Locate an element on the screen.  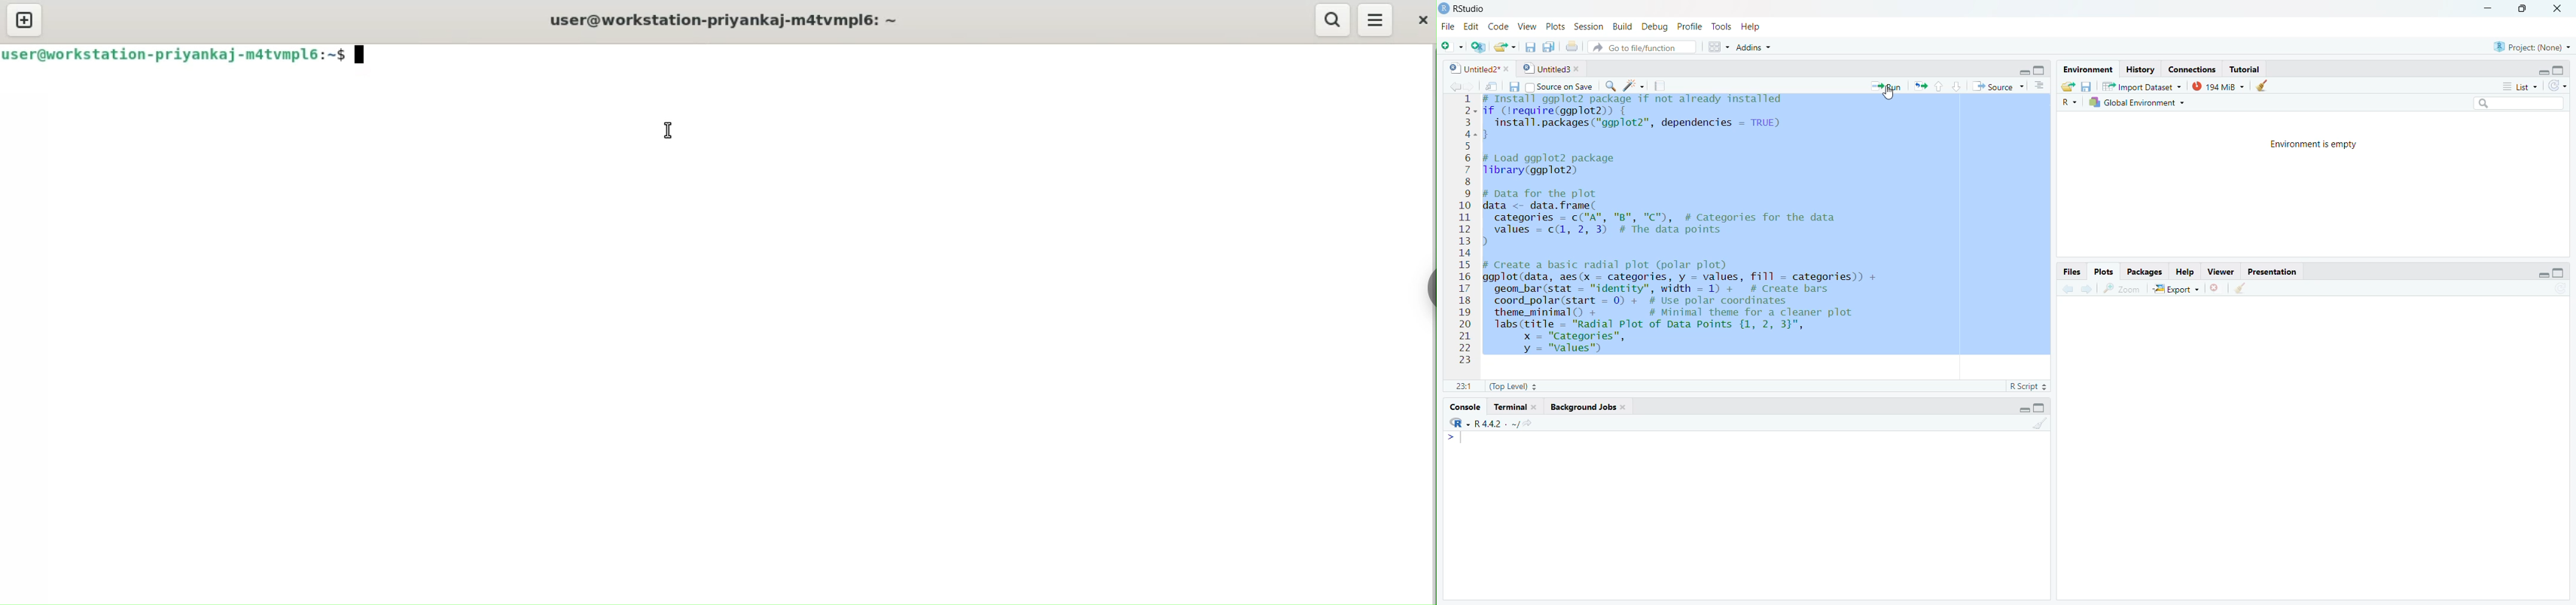
Environment is located at coordinates (2087, 69).